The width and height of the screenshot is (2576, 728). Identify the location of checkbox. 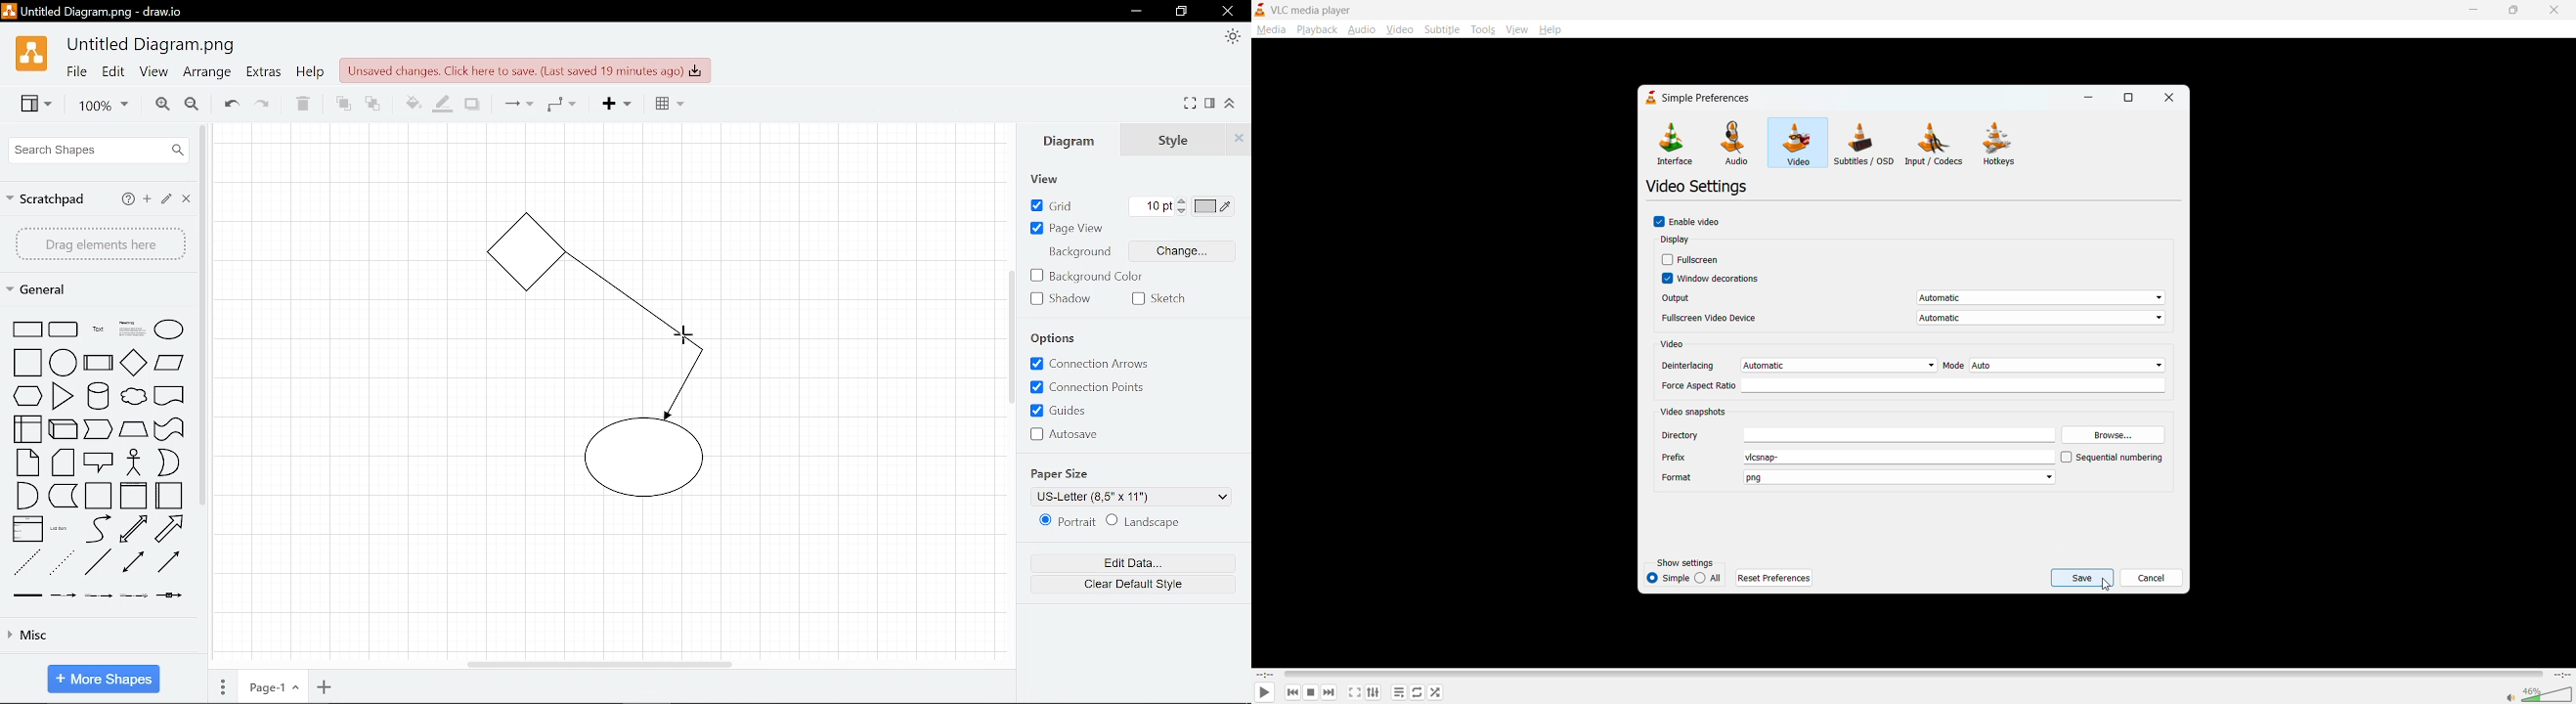
(1034, 205).